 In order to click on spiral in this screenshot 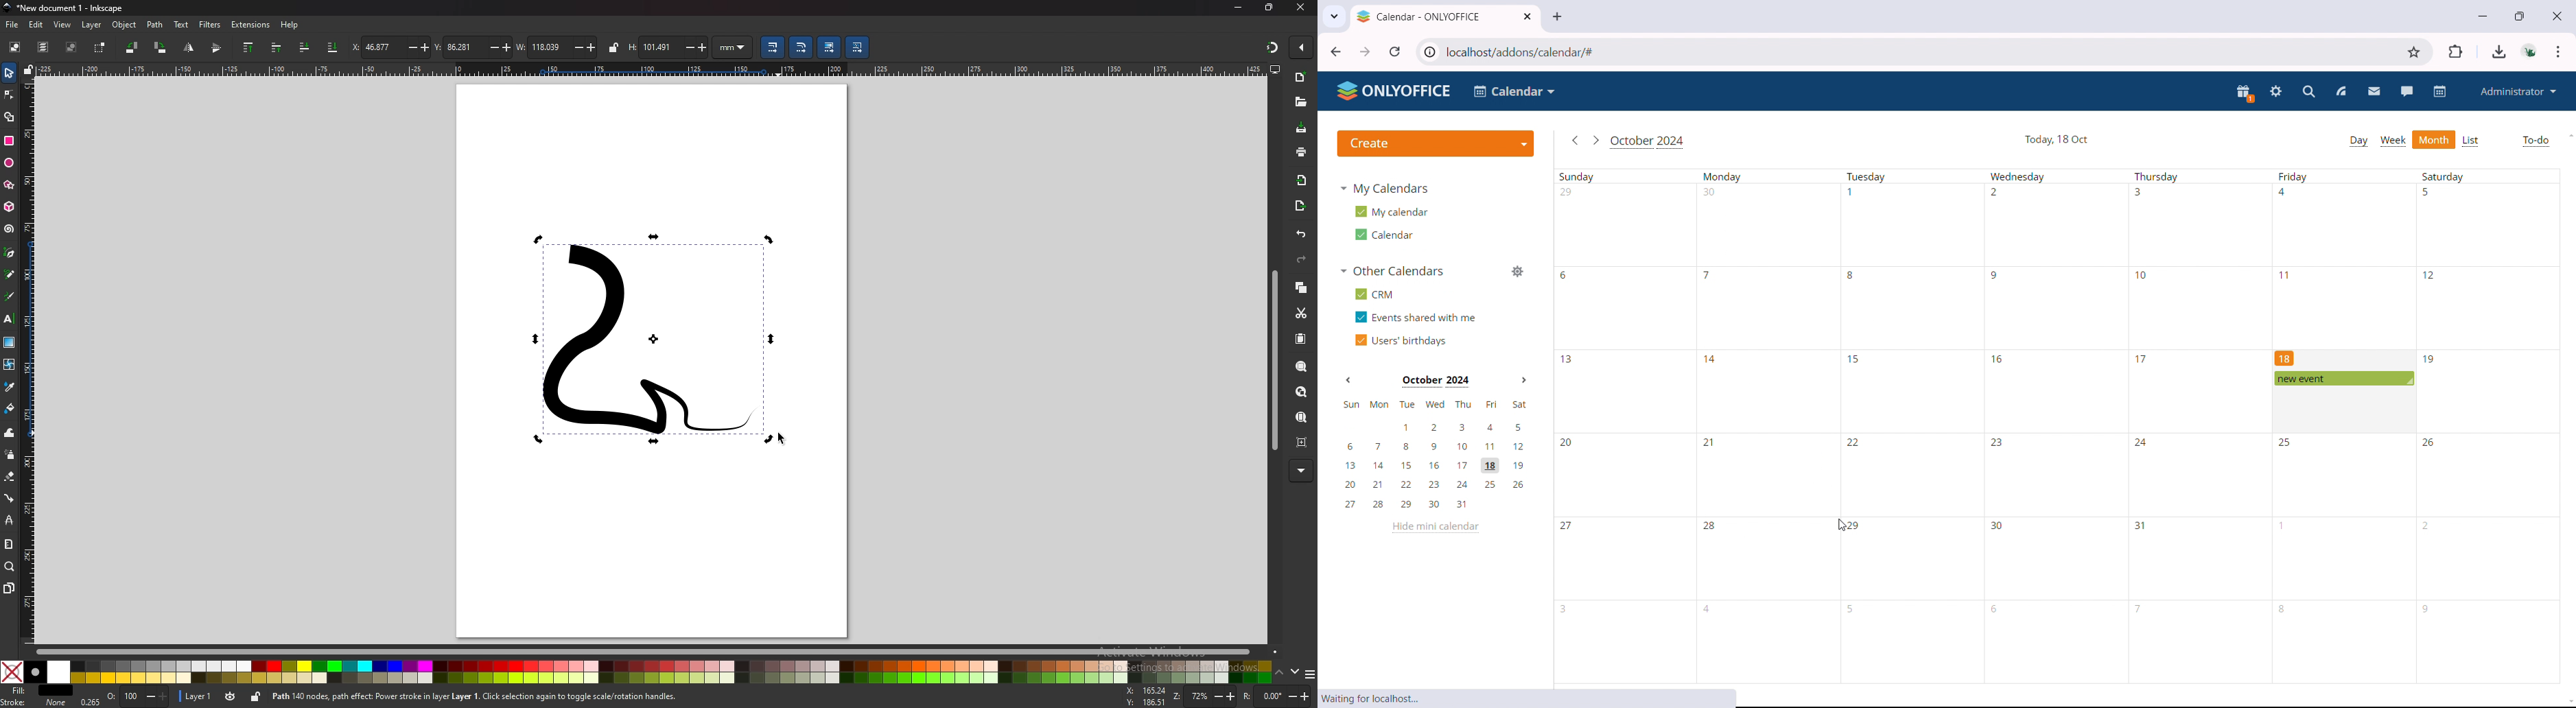, I will do `click(9, 229)`.